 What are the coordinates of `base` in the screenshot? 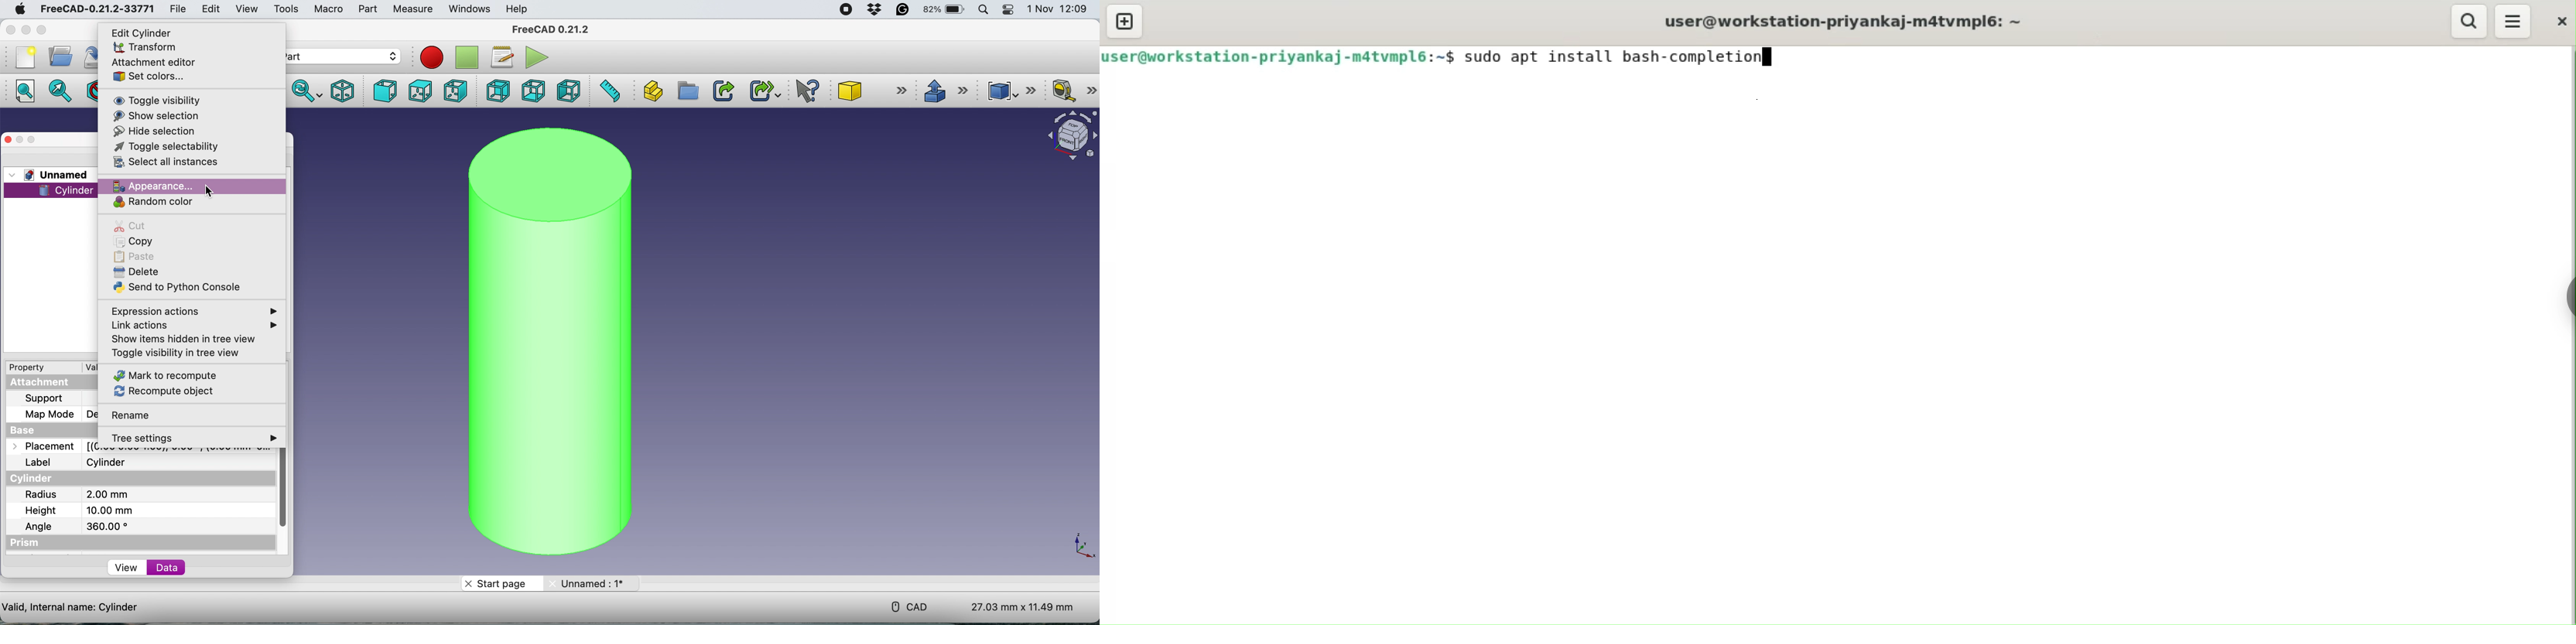 It's located at (22, 430).